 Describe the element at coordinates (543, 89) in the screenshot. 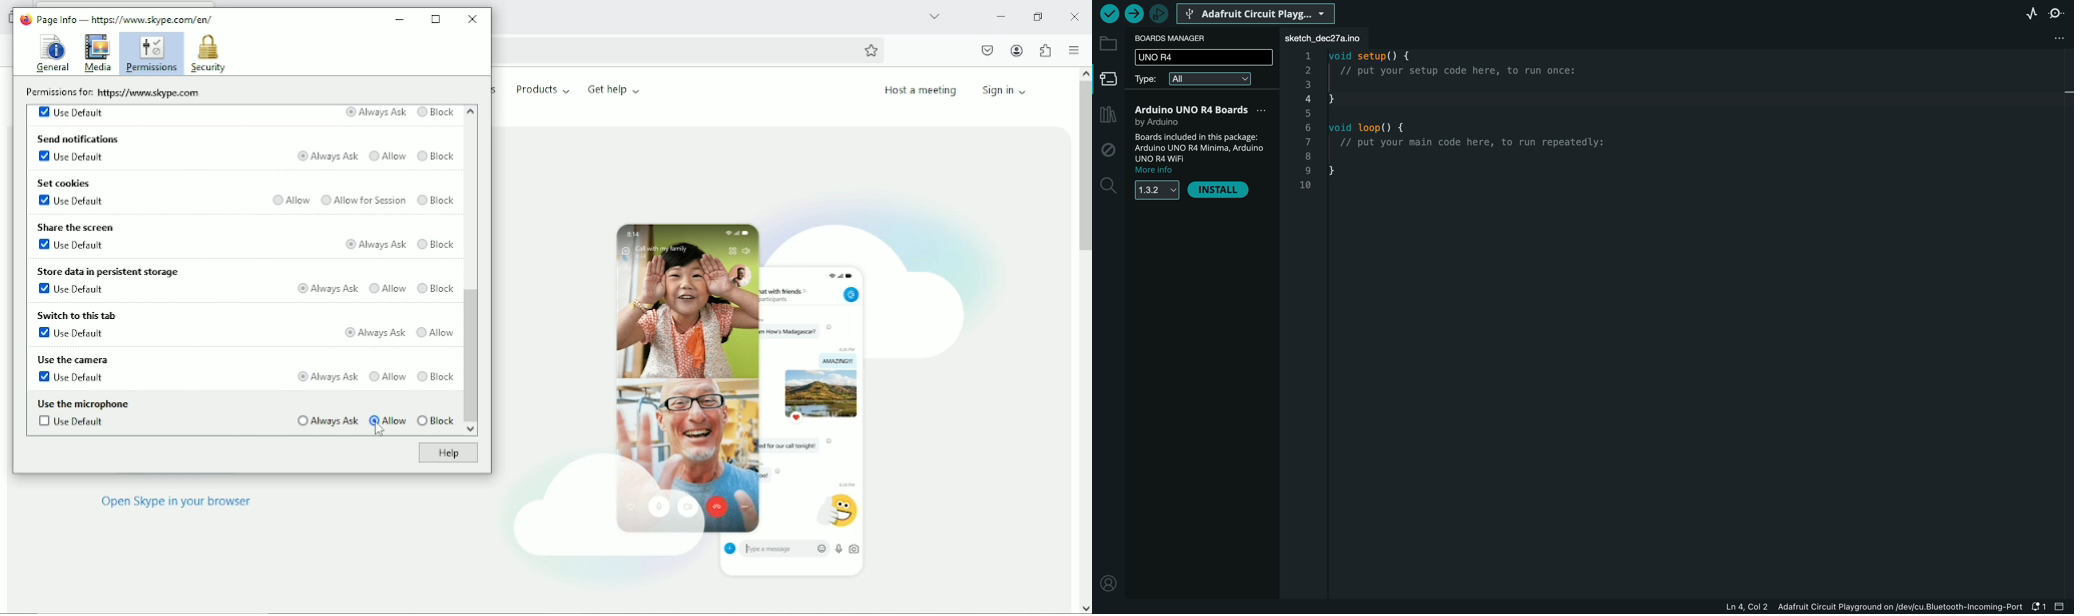

I see `Products` at that location.